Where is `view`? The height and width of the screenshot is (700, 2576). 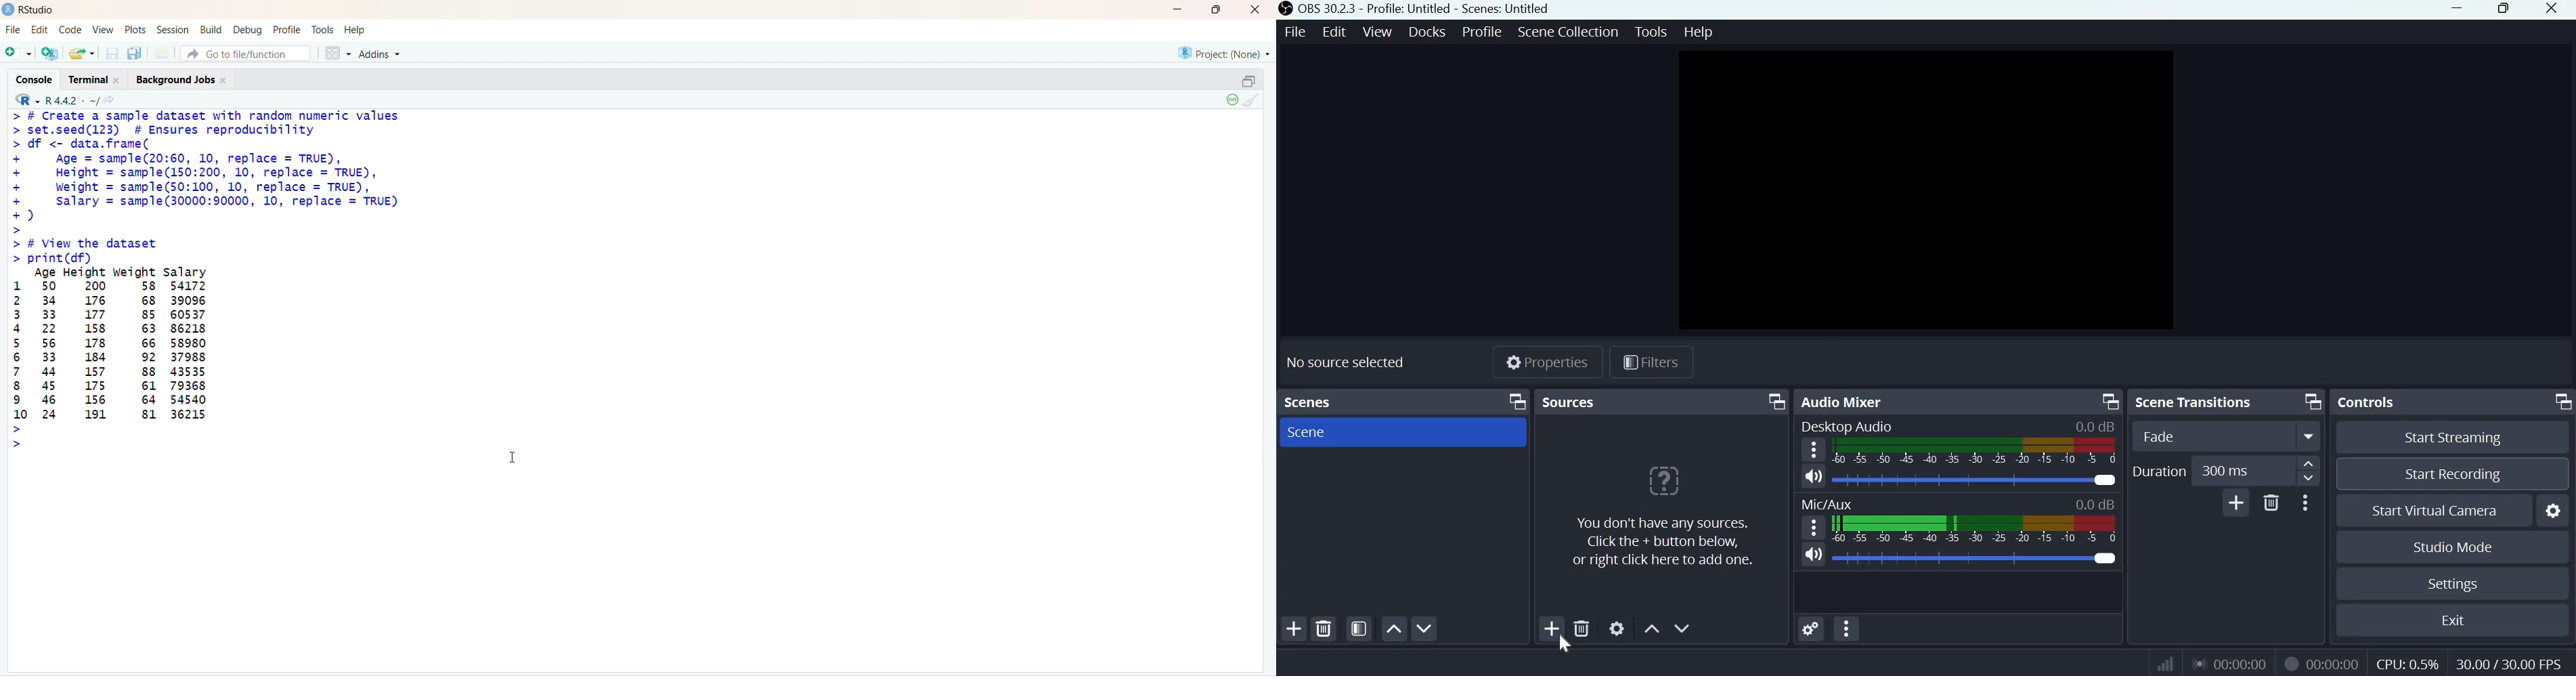 view is located at coordinates (1378, 30).